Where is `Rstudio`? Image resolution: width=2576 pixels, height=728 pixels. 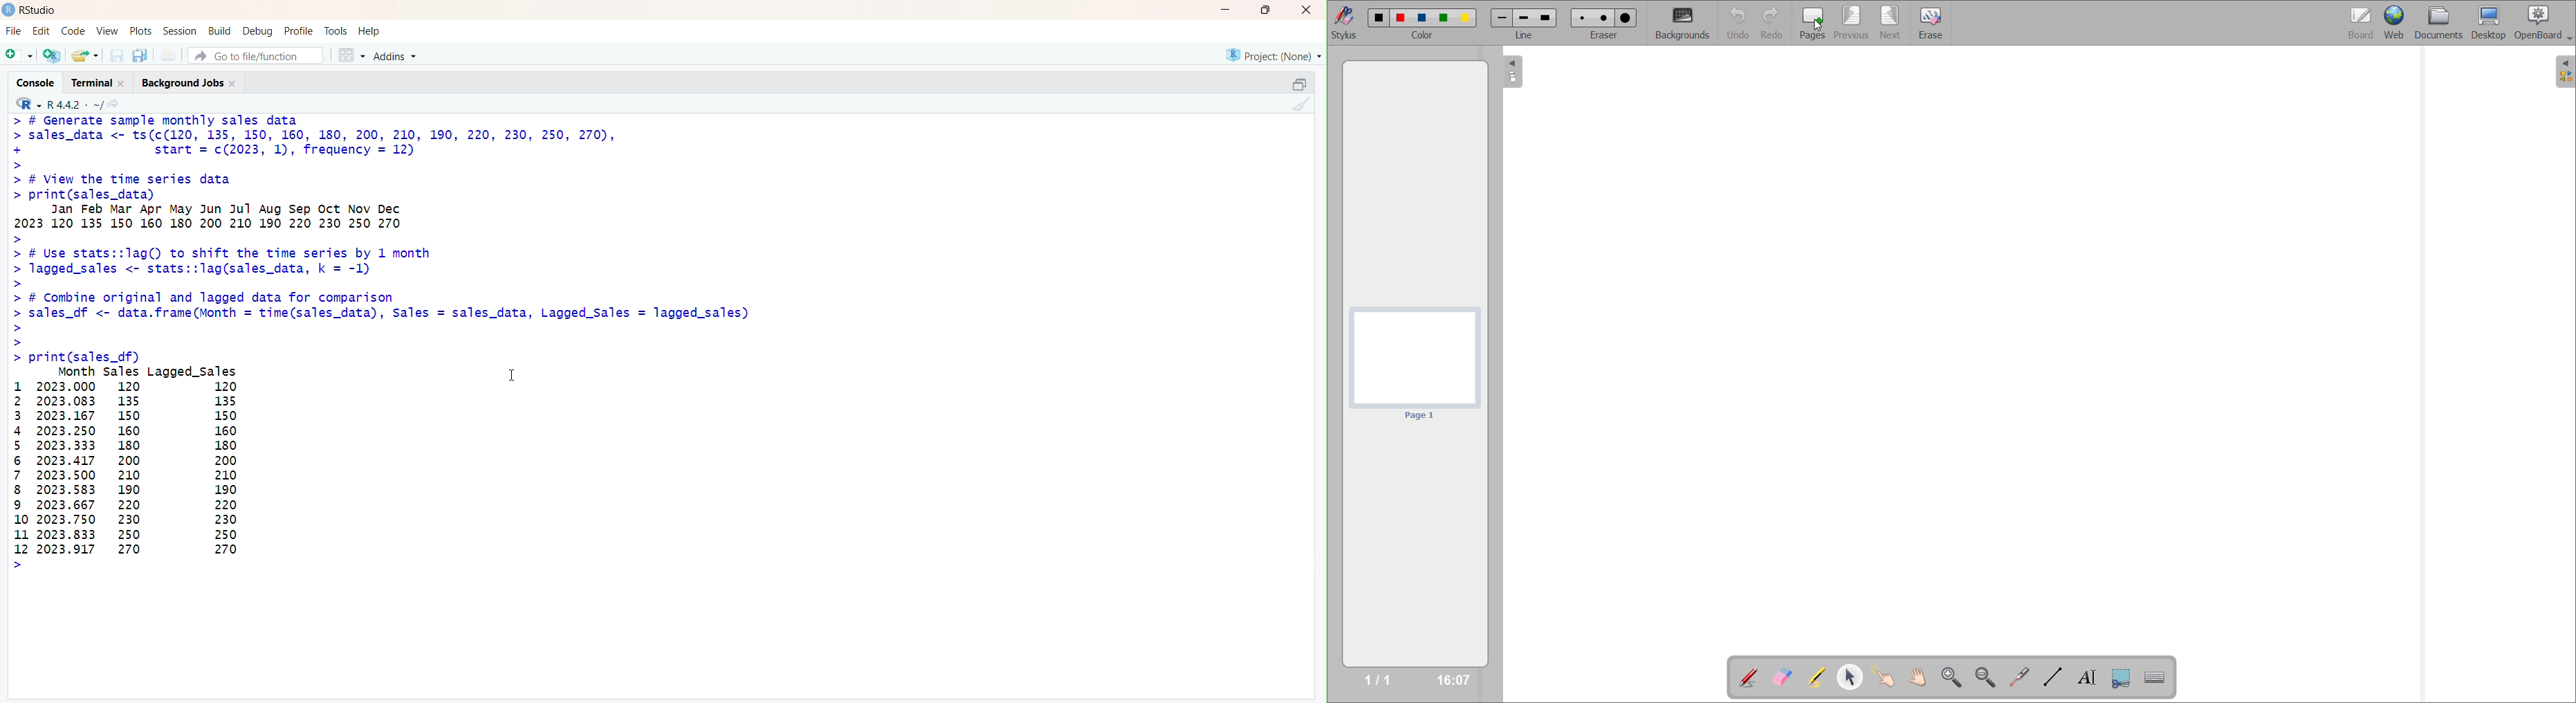 Rstudio is located at coordinates (30, 10).